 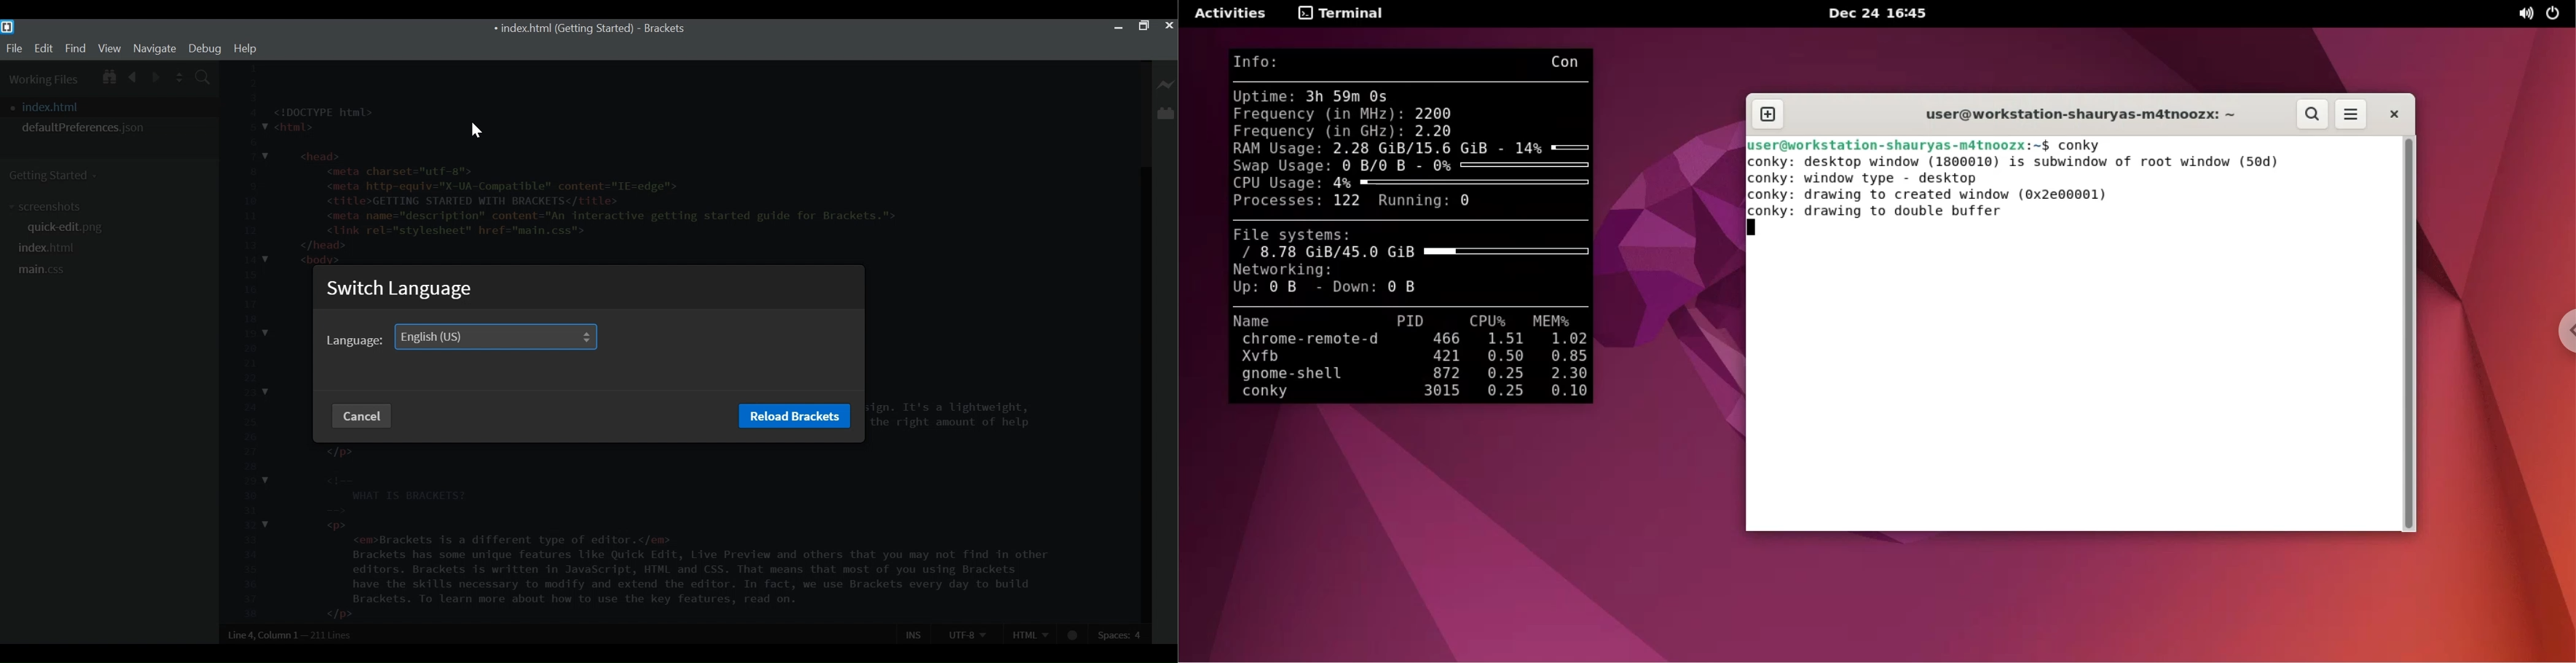 I want to click on quick-edit.png, so click(x=71, y=229).